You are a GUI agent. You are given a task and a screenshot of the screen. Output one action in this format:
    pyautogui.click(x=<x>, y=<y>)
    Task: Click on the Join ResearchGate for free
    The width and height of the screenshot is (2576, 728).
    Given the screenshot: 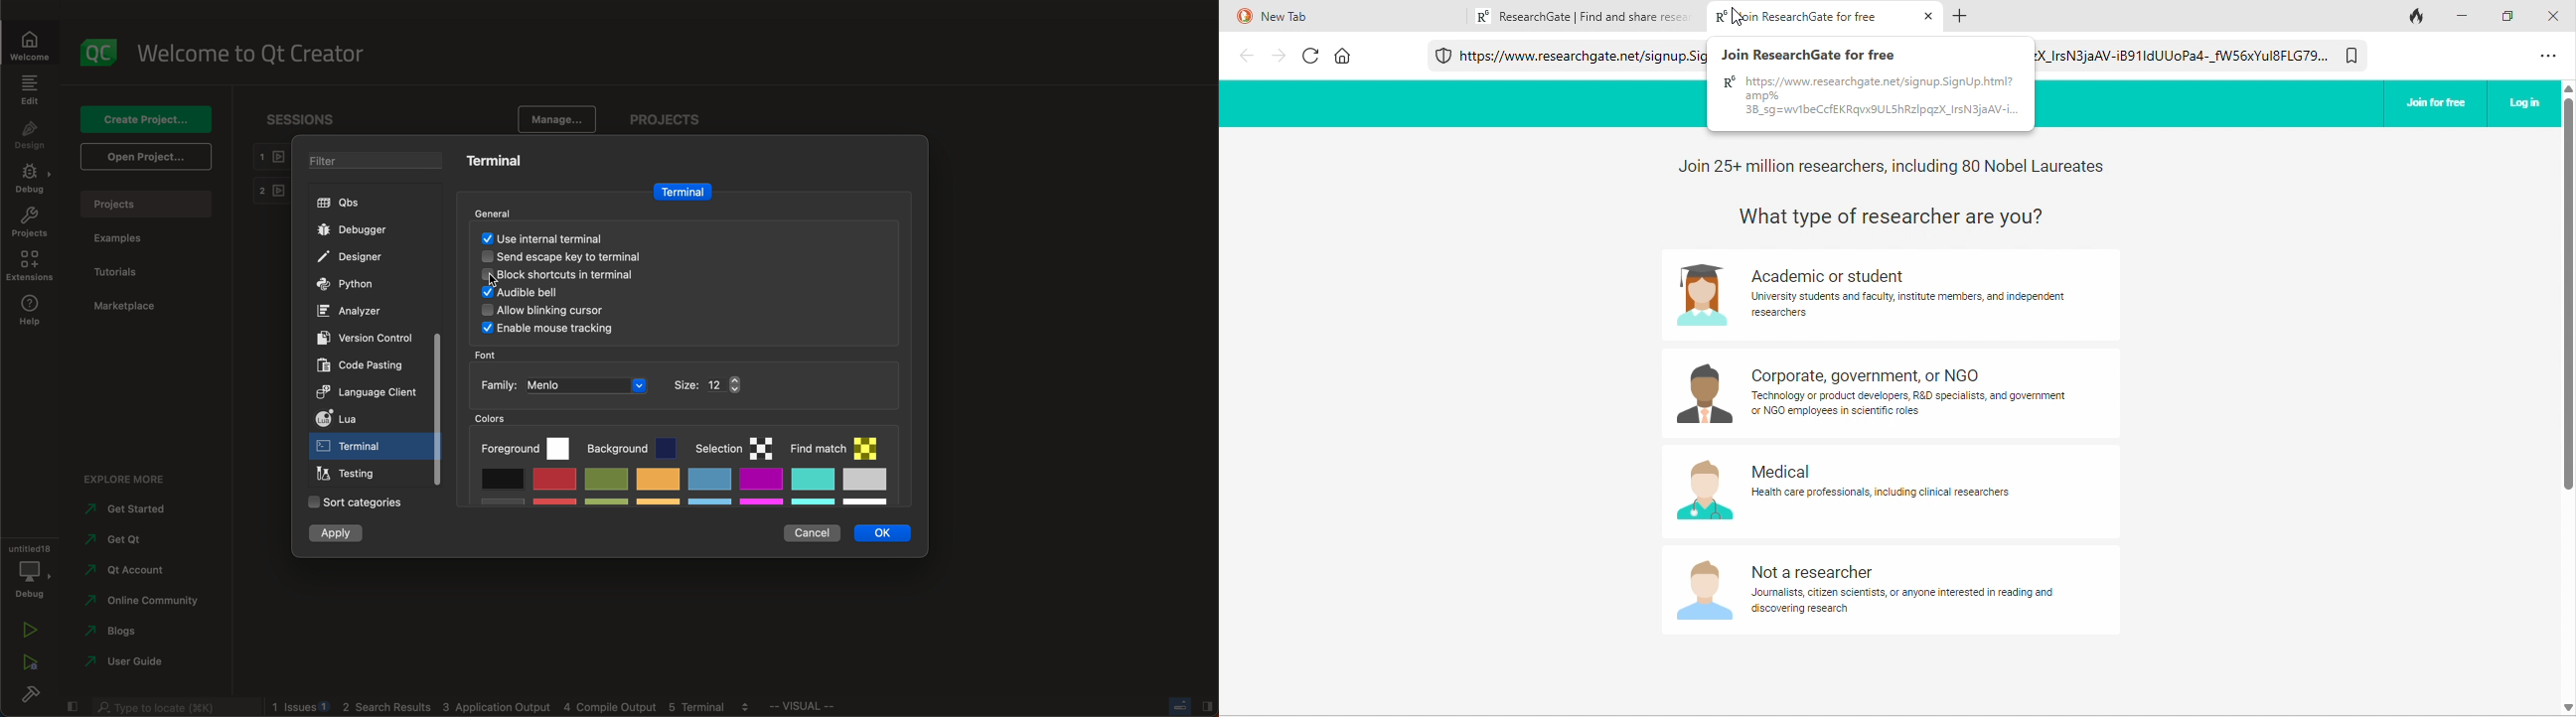 What is the action you would take?
    pyautogui.click(x=1819, y=53)
    